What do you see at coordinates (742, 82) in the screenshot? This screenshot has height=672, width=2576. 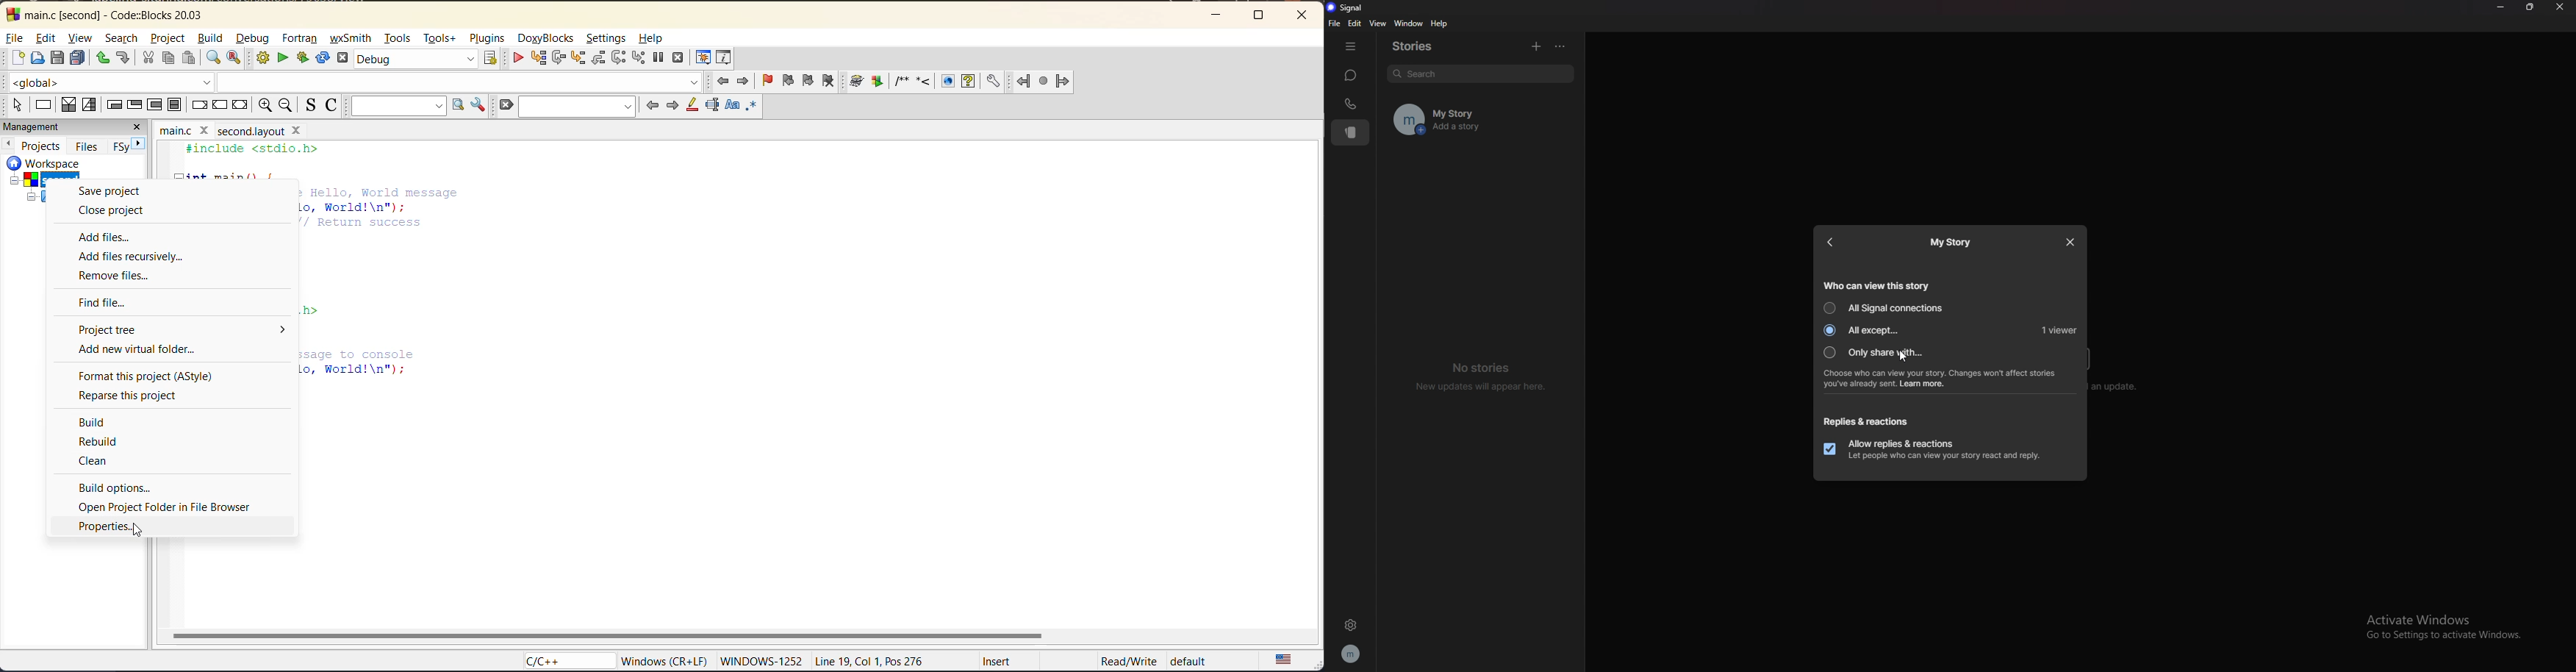 I see `jump forward` at bounding box center [742, 82].